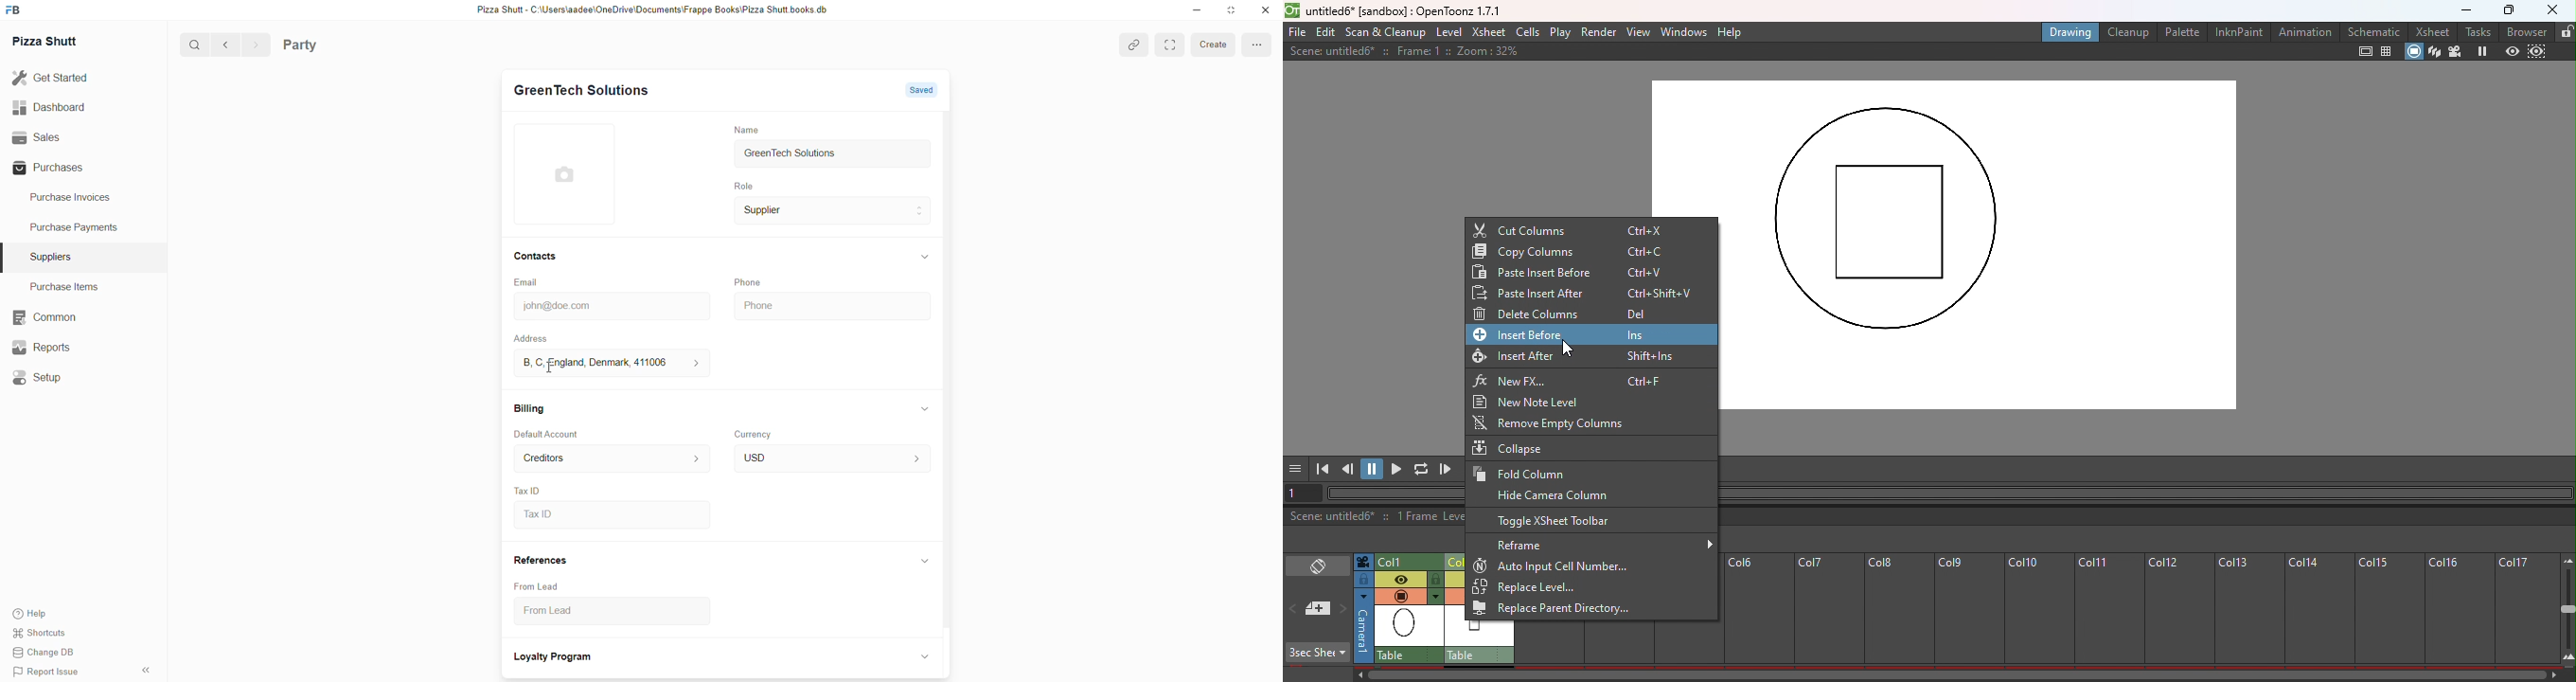 Image resolution: width=2576 pixels, height=700 pixels. What do you see at coordinates (48, 673) in the screenshot?
I see `J Report Issue` at bounding box center [48, 673].